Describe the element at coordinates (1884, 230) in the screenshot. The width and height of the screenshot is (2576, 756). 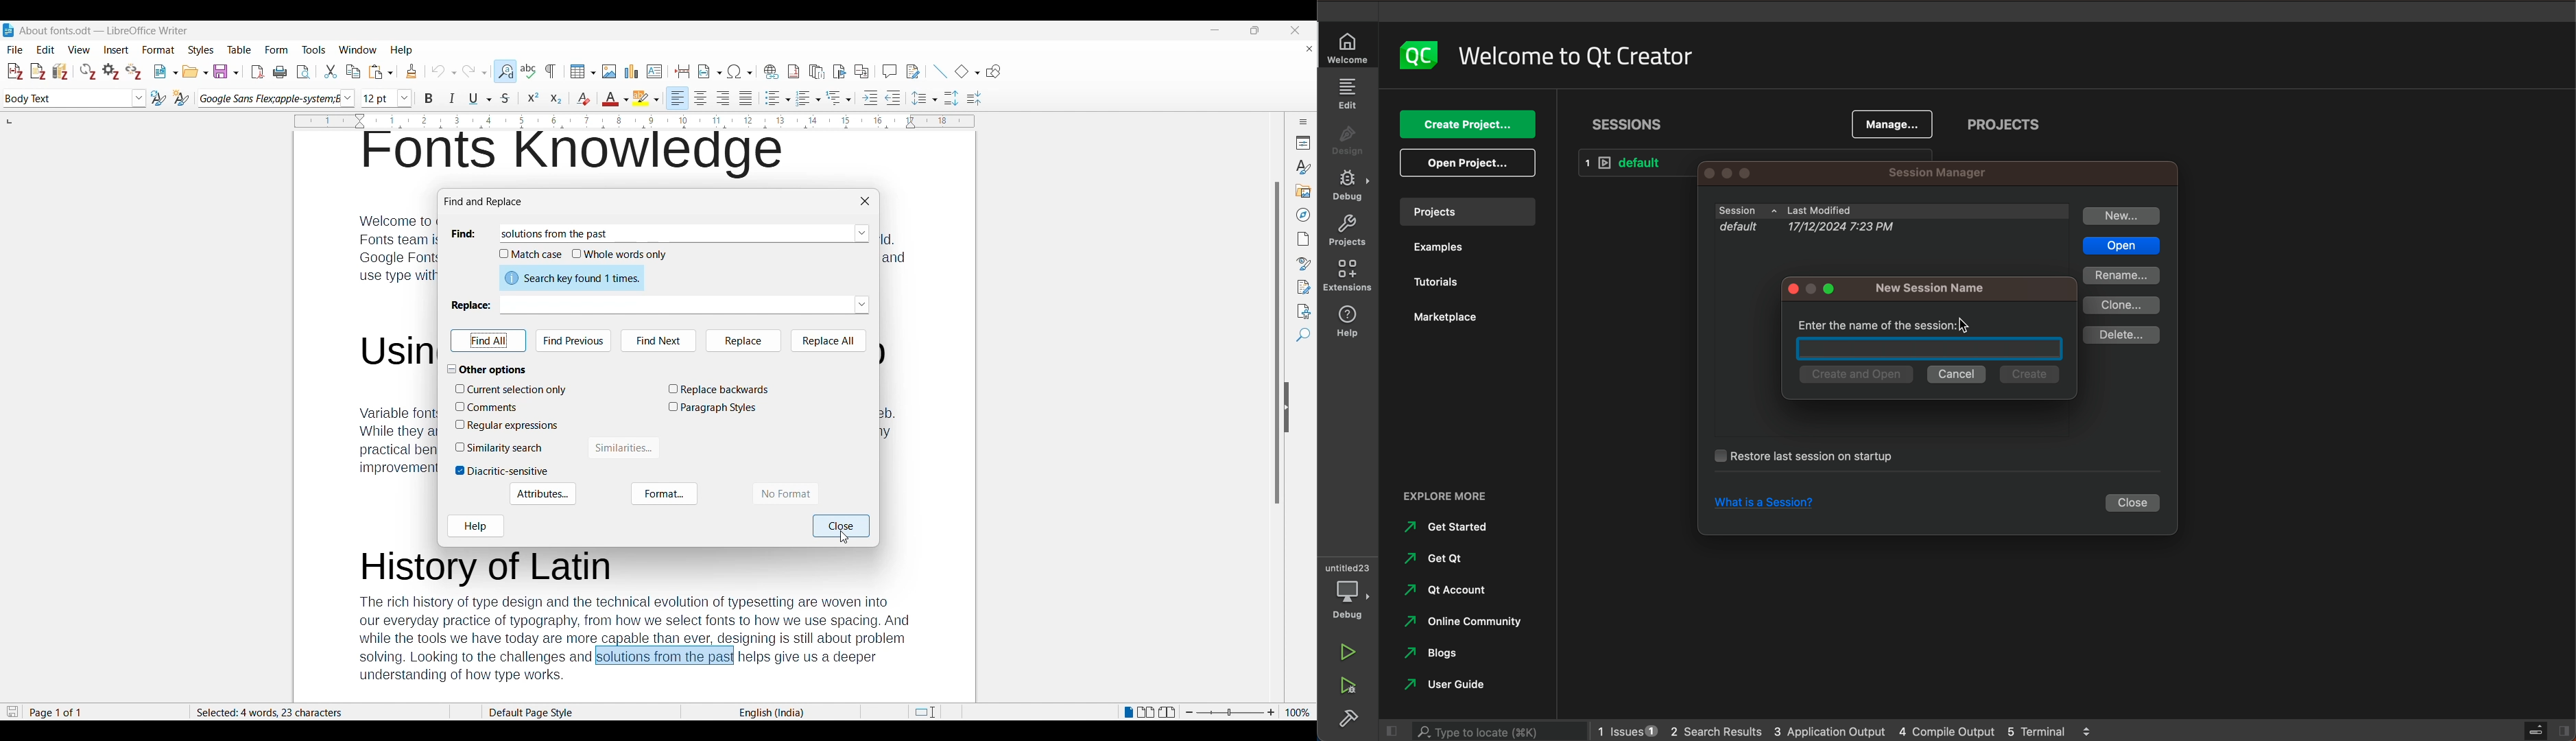
I see `default 17/12/2024 7:23pm` at that location.